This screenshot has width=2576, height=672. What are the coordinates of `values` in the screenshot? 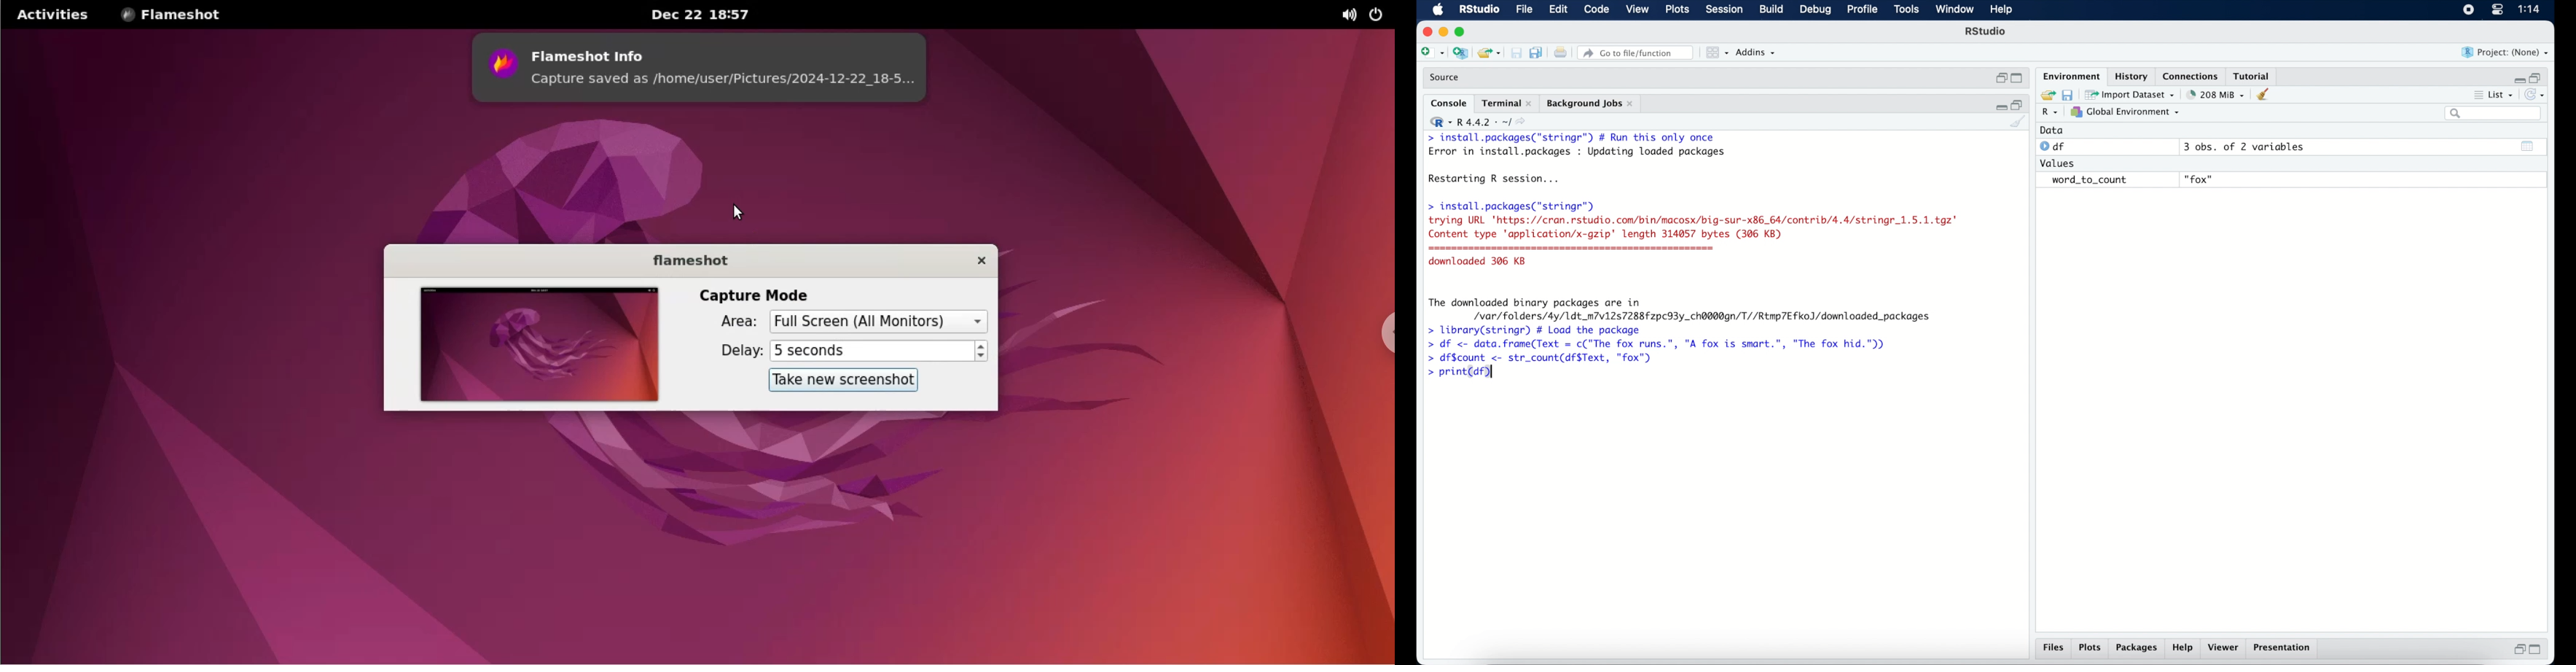 It's located at (2059, 162).